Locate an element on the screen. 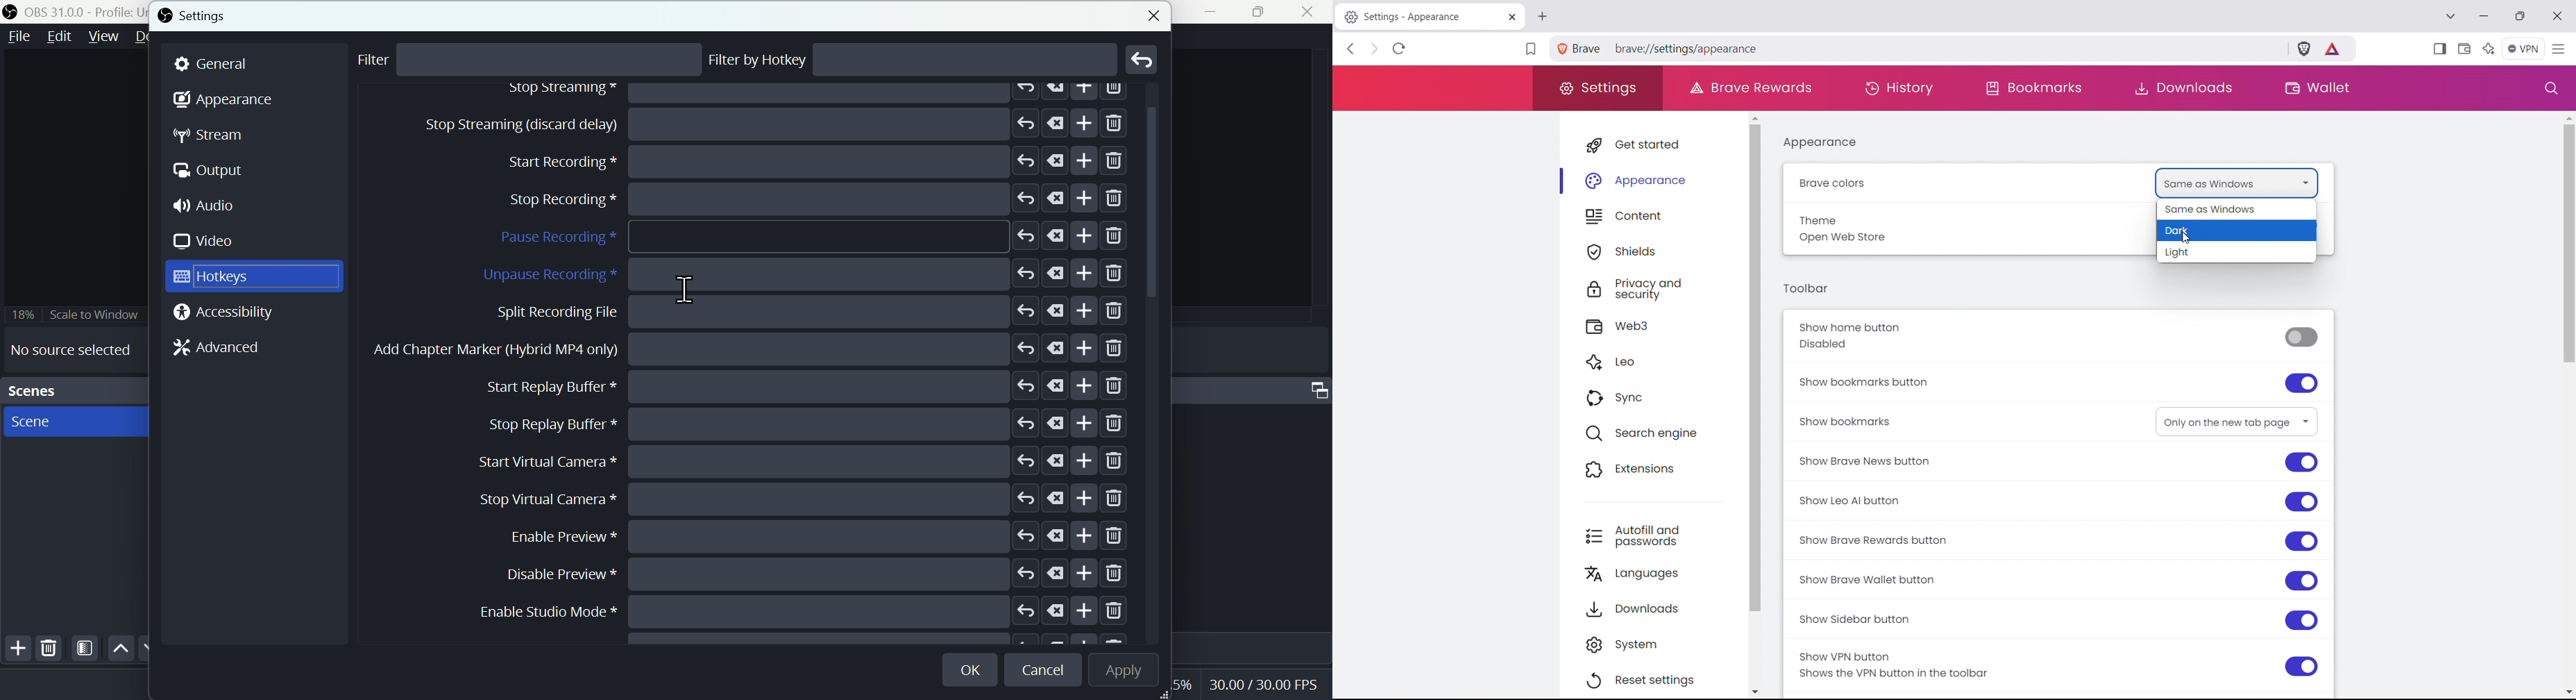  Unpause recording is located at coordinates (811, 274).